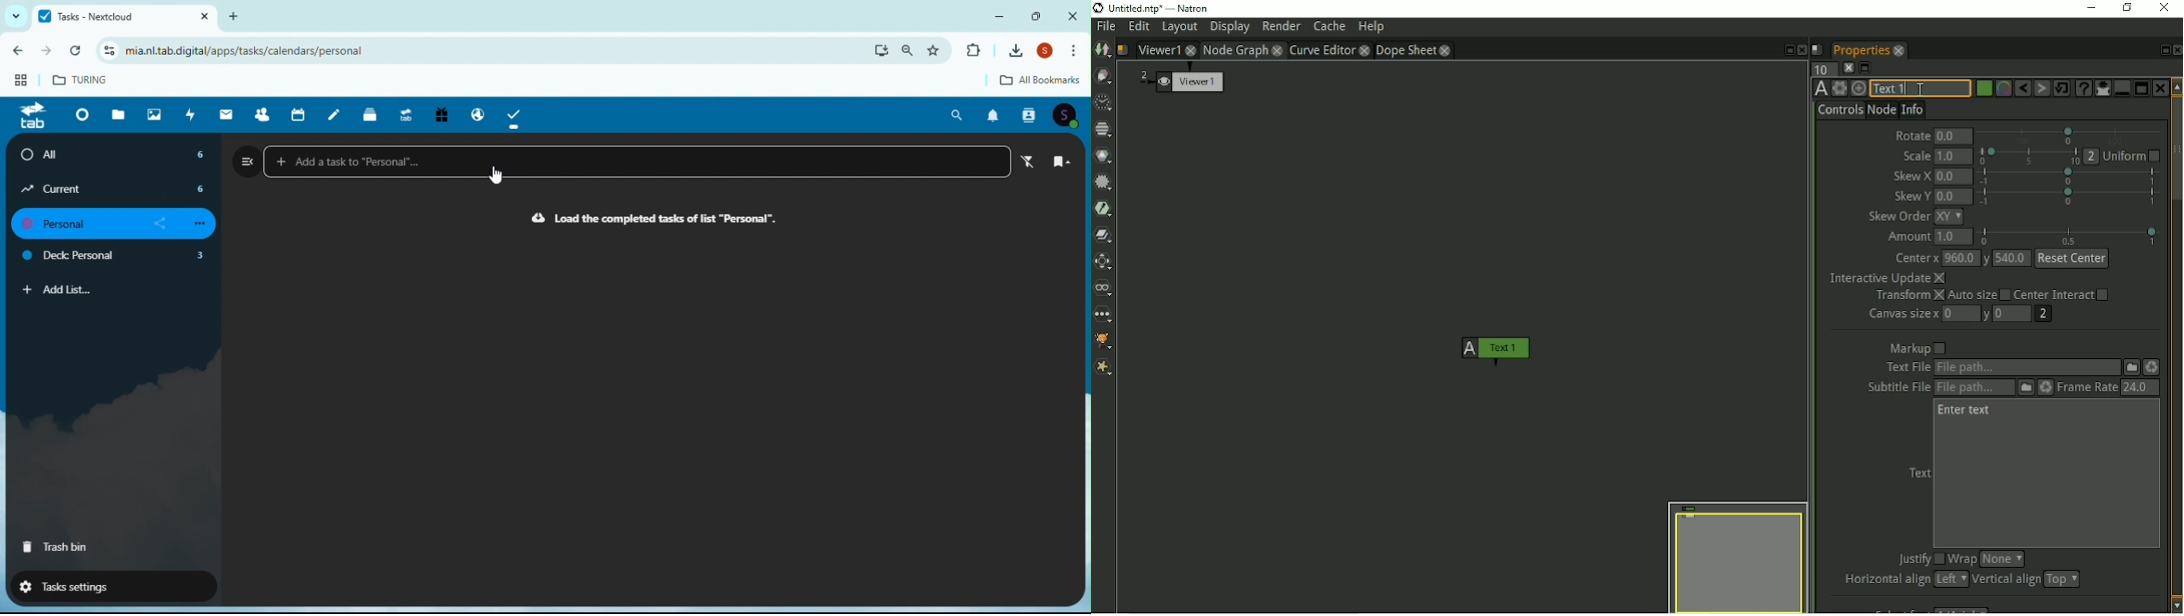 This screenshot has height=616, width=2184. Describe the element at coordinates (2063, 88) in the screenshot. I see `Restore default values` at that location.